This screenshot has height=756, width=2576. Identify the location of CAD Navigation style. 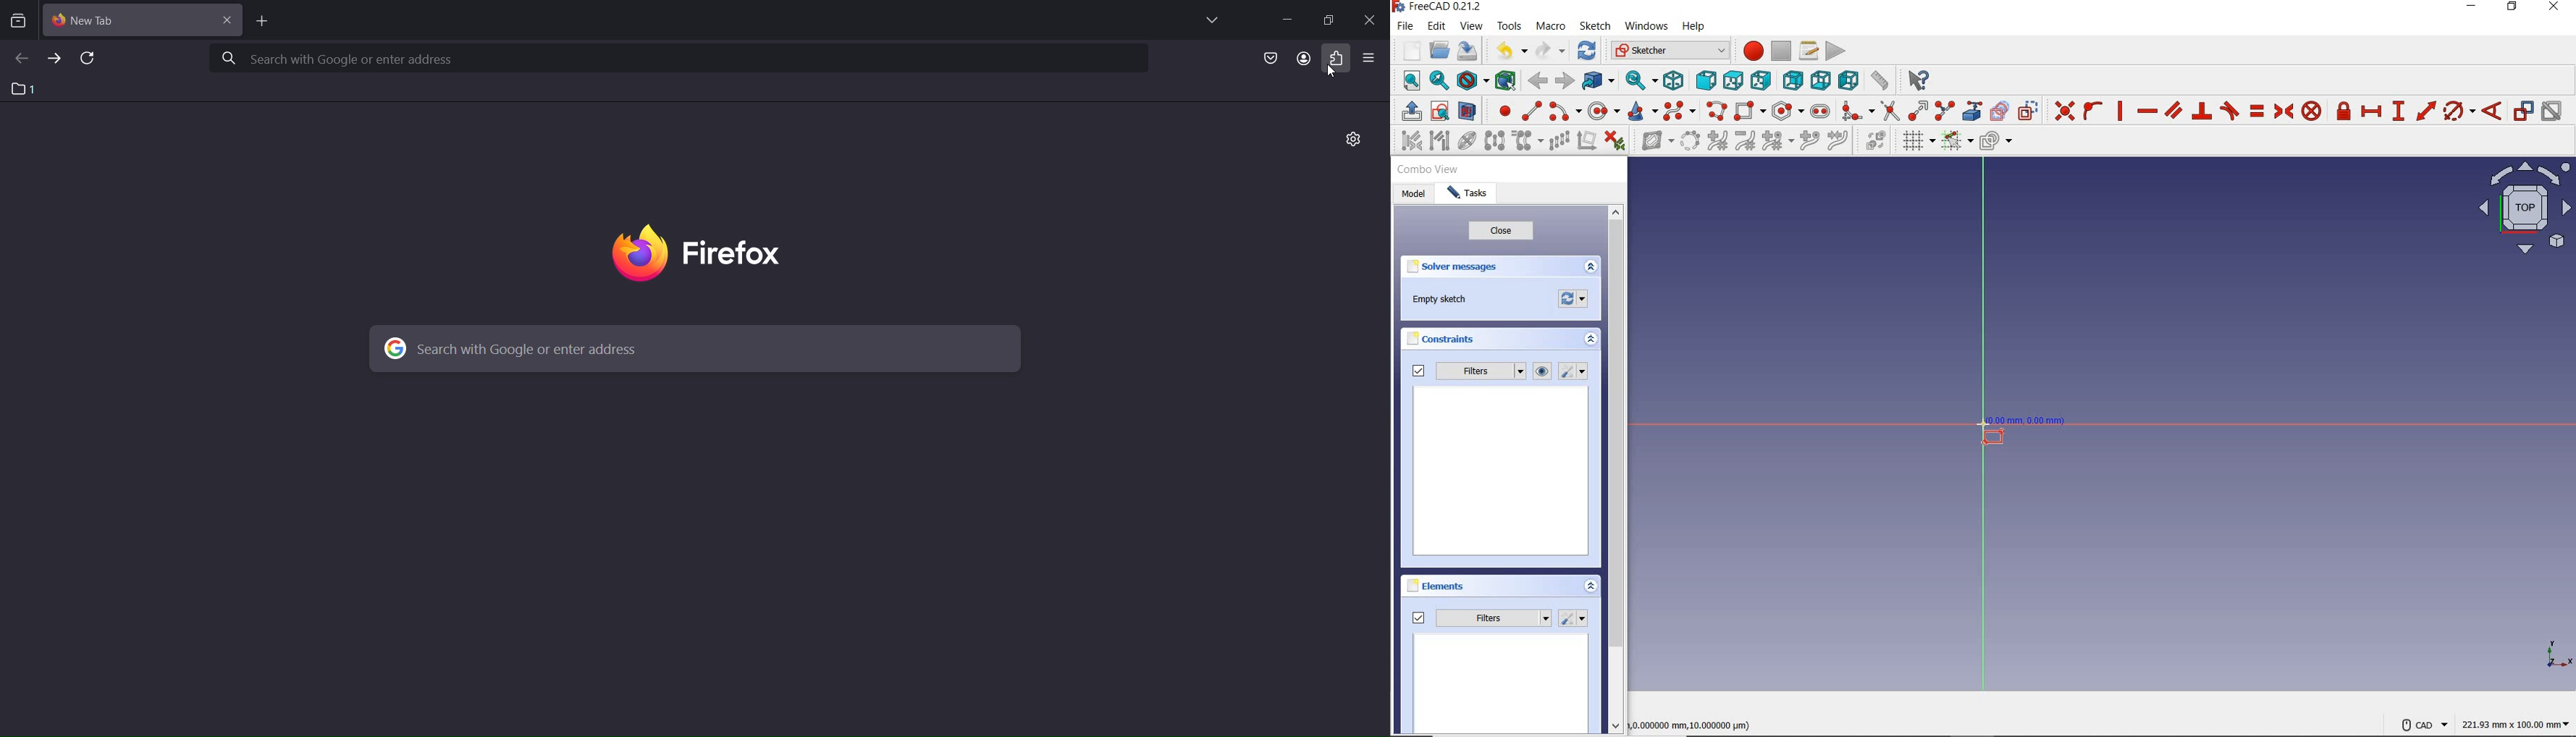
(2421, 724).